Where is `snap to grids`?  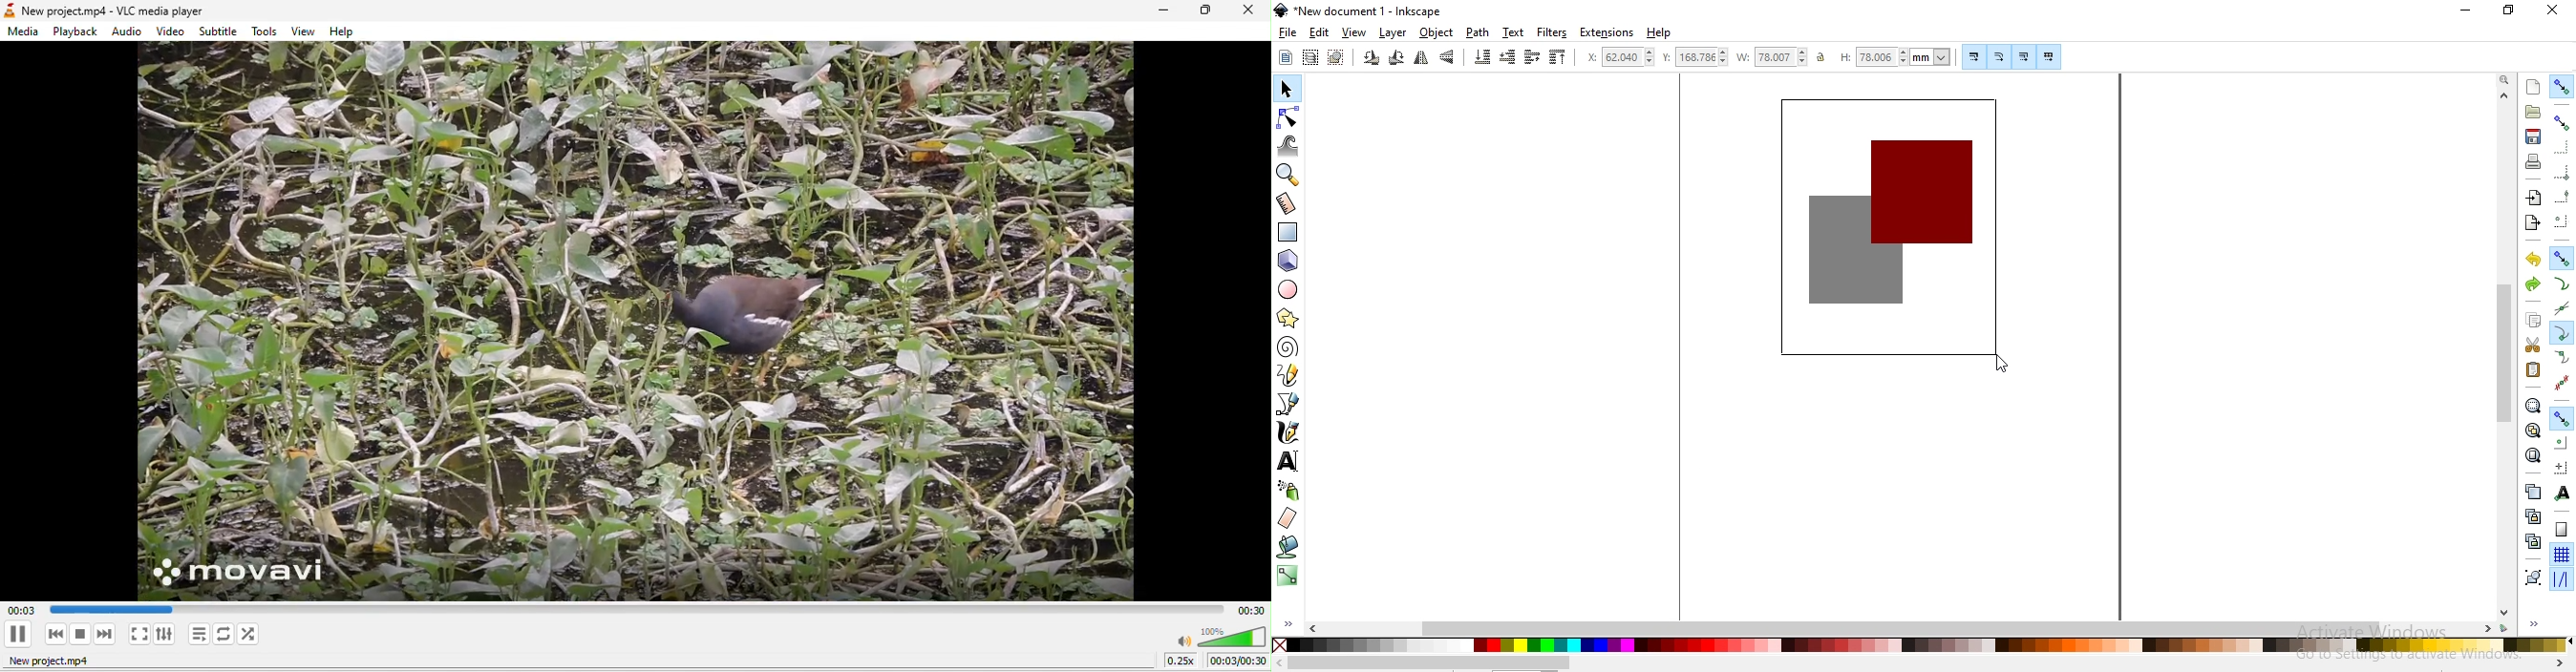 snap to grids is located at coordinates (2561, 556).